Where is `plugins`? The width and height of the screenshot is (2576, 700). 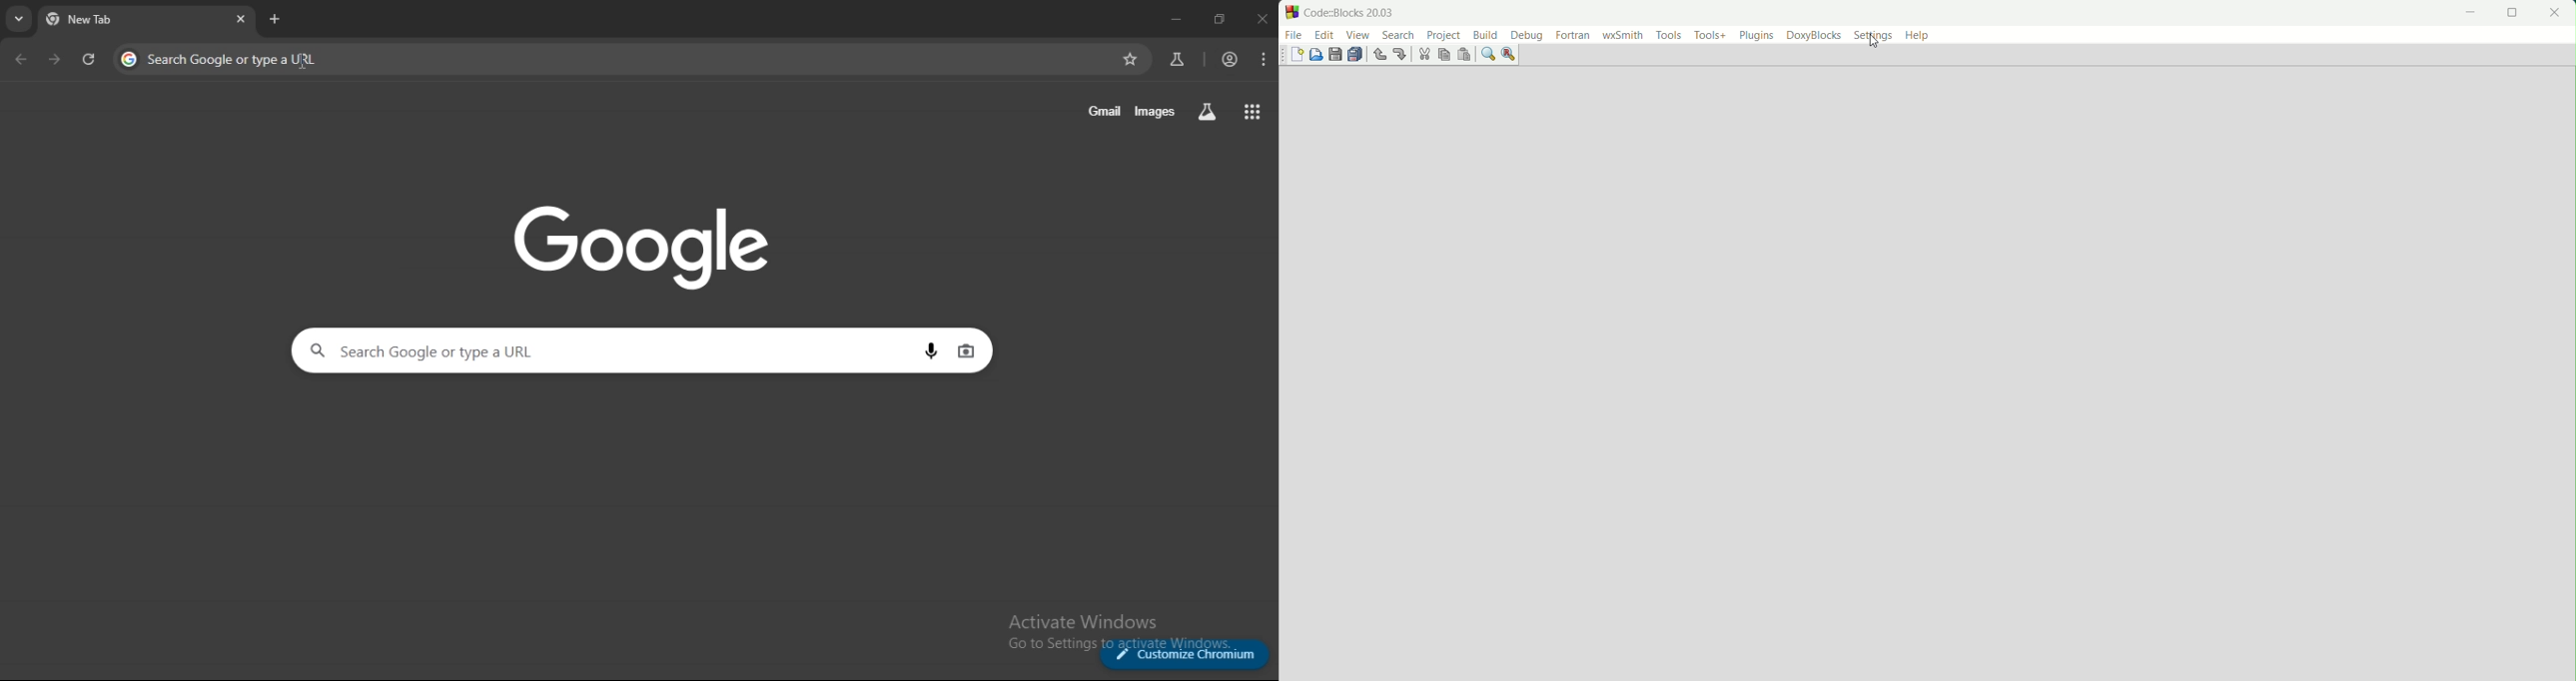 plugins is located at coordinates (1753, 35).